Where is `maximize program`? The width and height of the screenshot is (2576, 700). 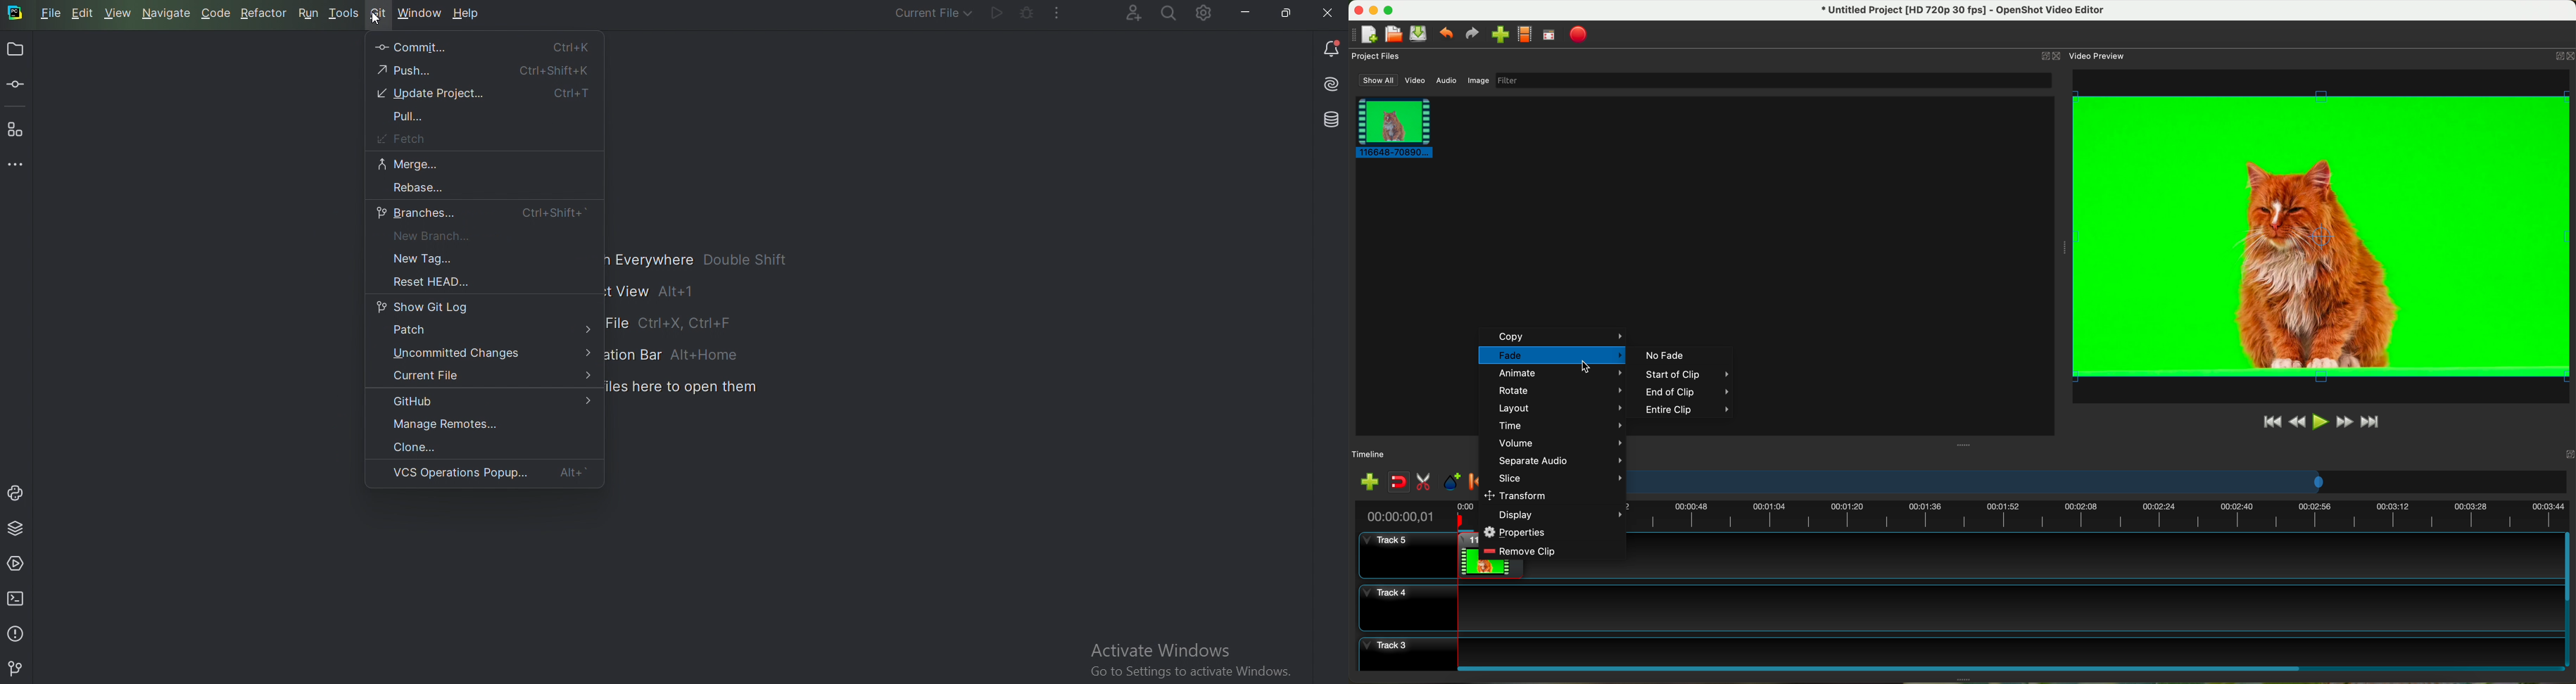
maximize program is located at coordinates (1390, 10).